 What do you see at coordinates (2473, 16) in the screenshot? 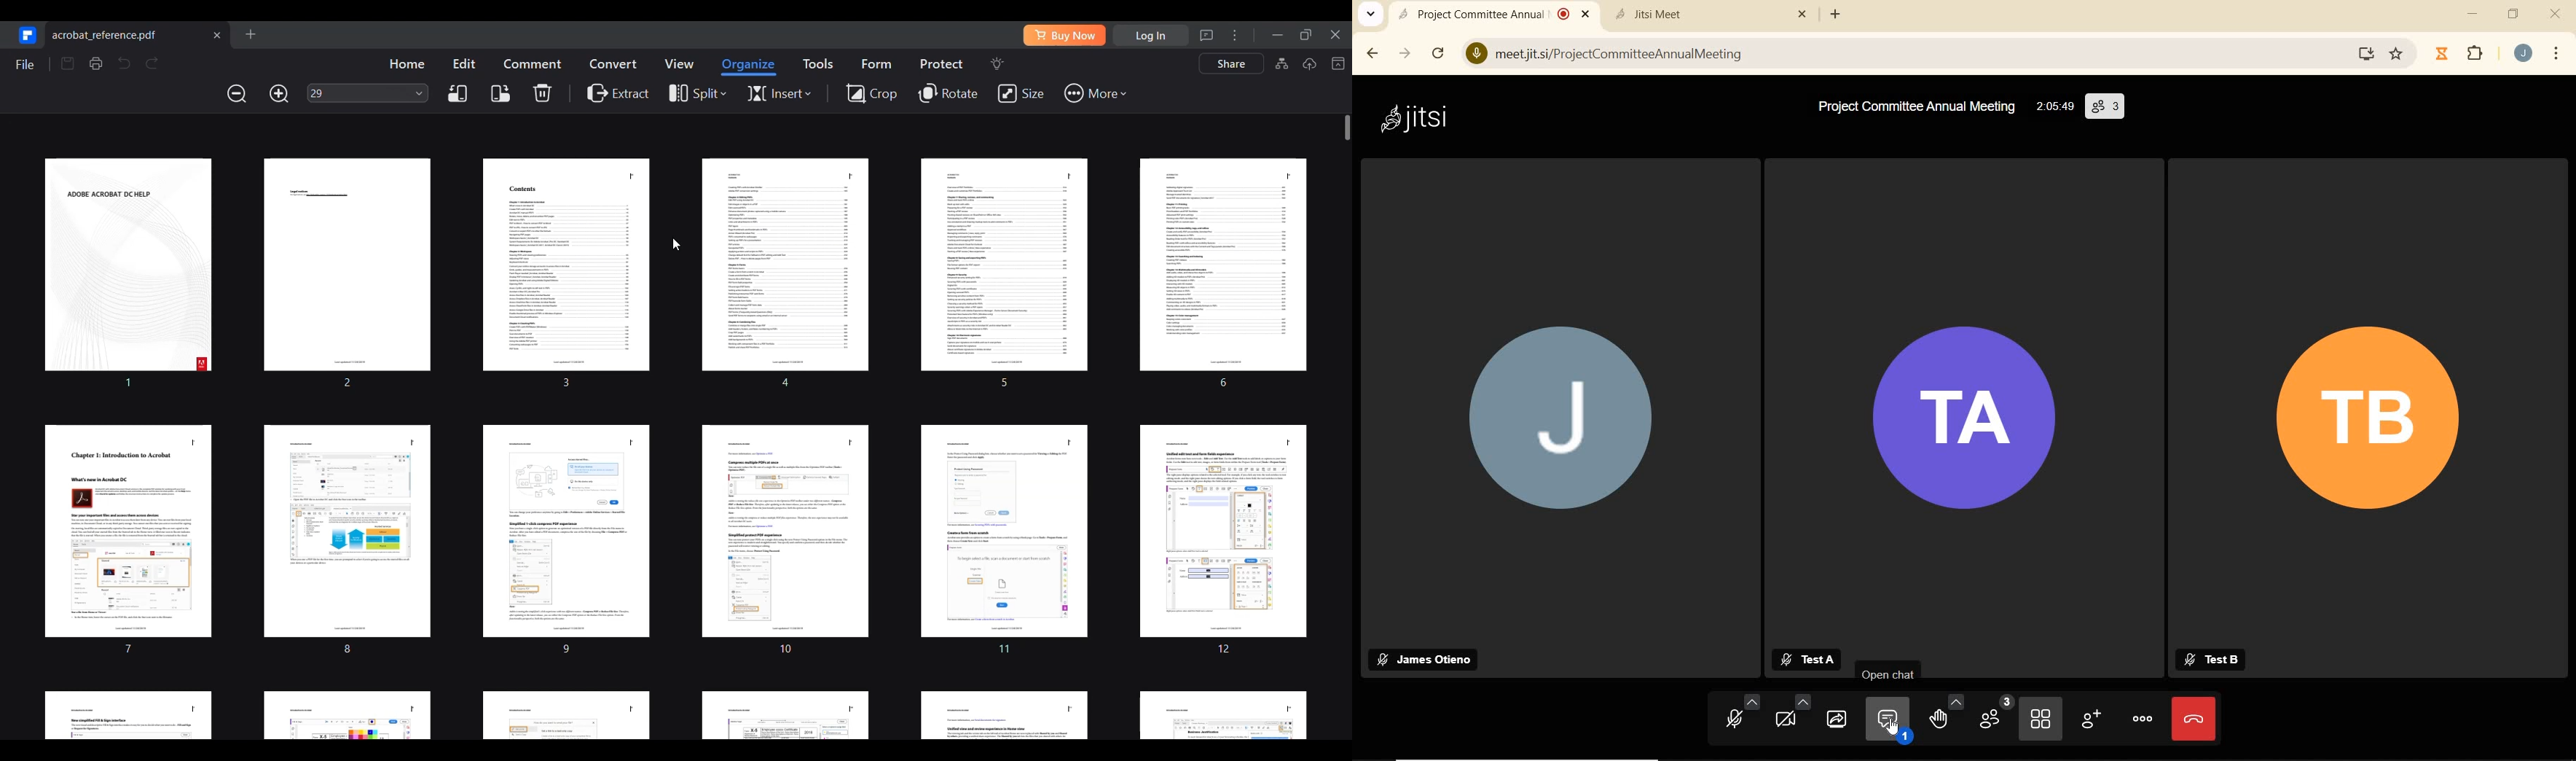
I see `minimize` at bounding box center [2473, 16].